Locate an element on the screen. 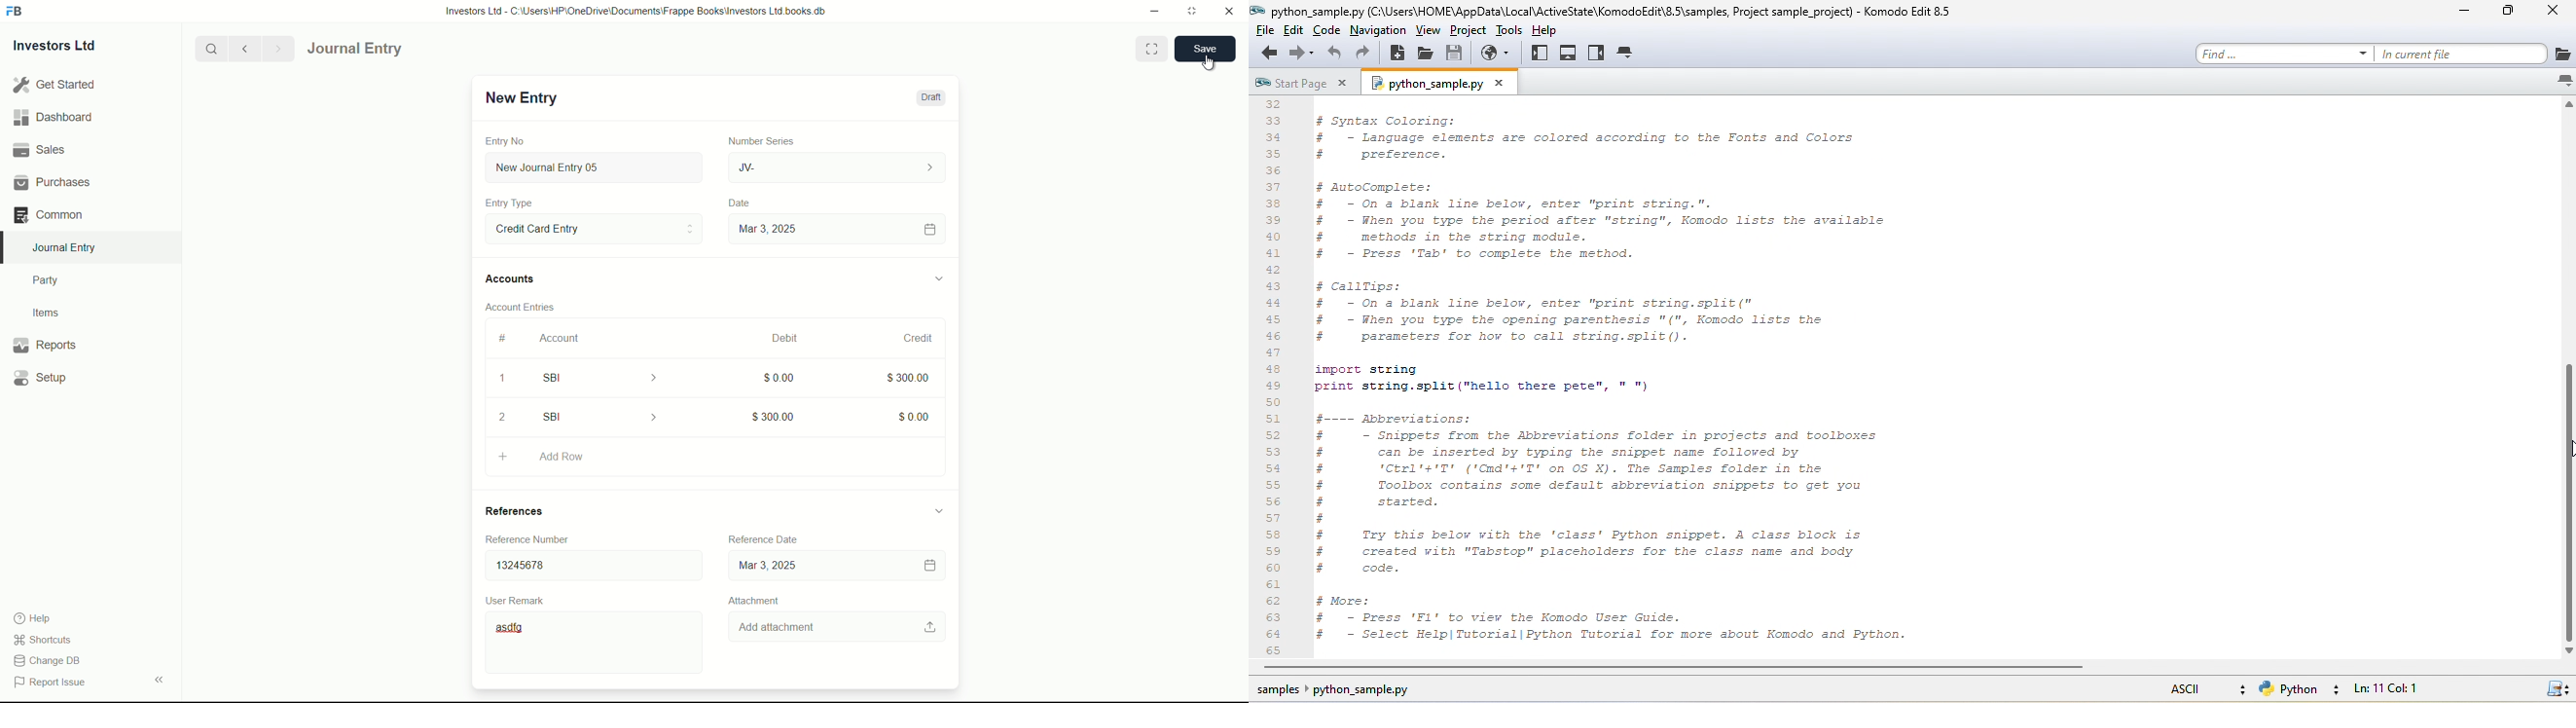 The height and width of the screenshot is (728, 2576). New Entry is located at coordinates (519, 98).